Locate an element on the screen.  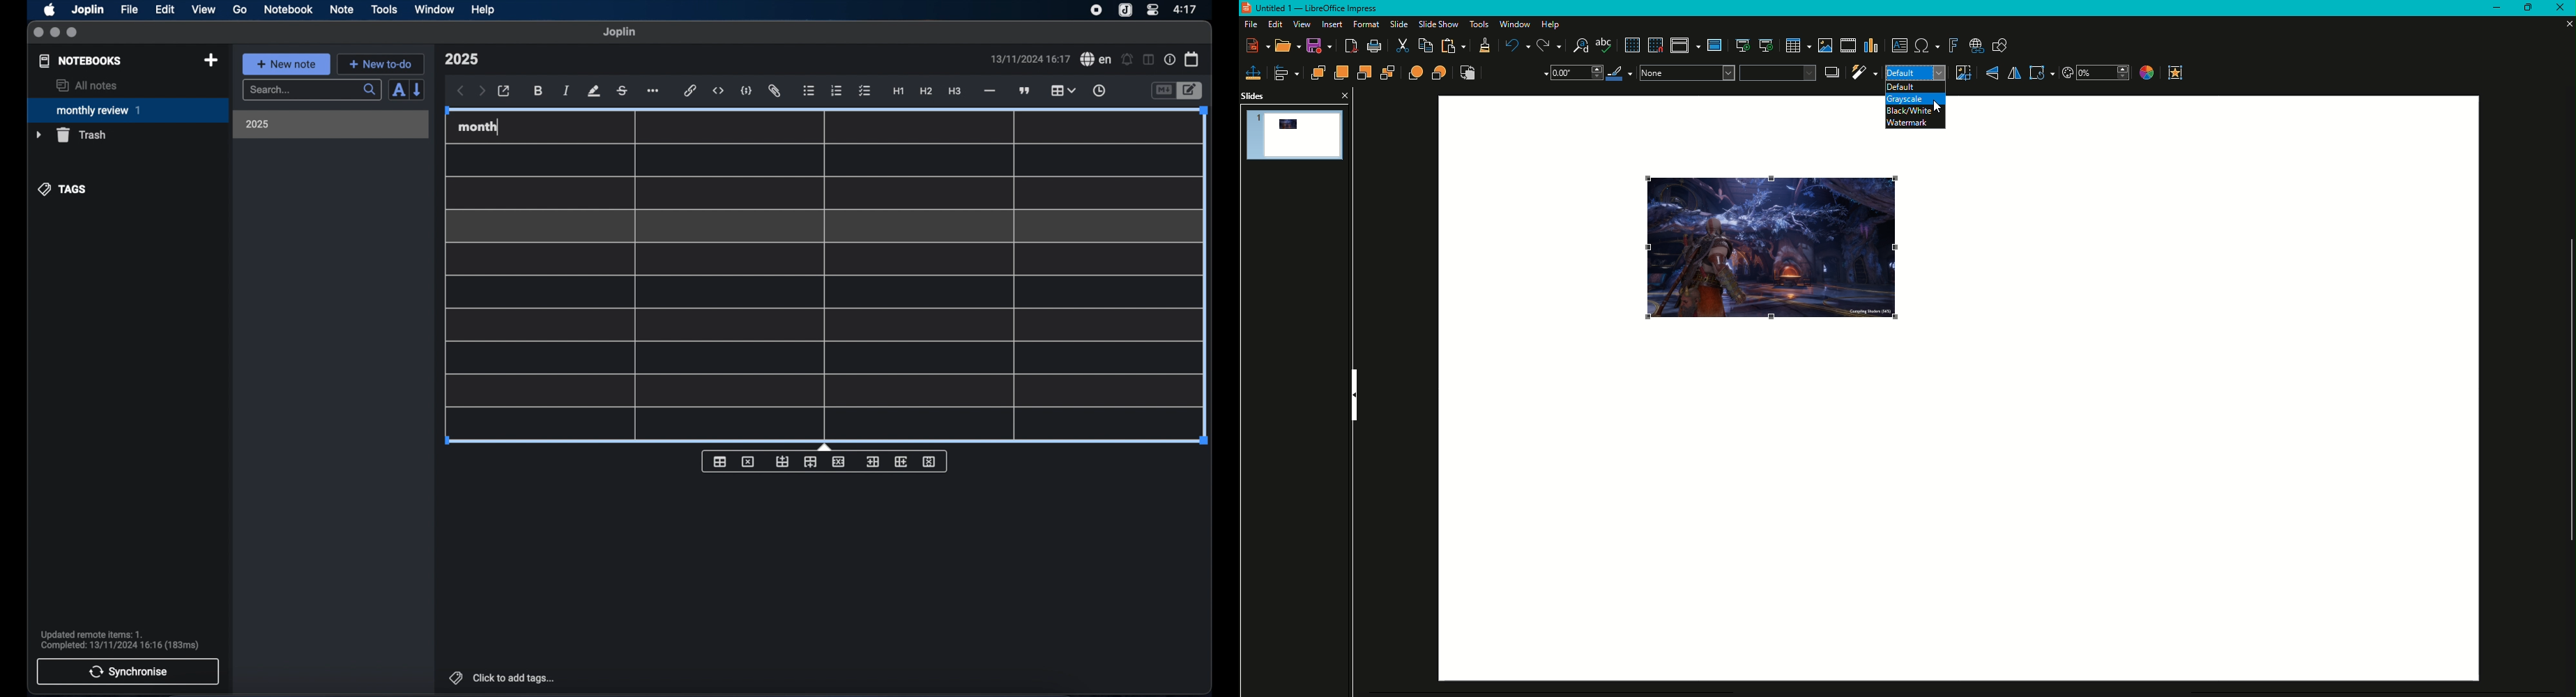
Behind Object is located at coordinates (1440, 72).